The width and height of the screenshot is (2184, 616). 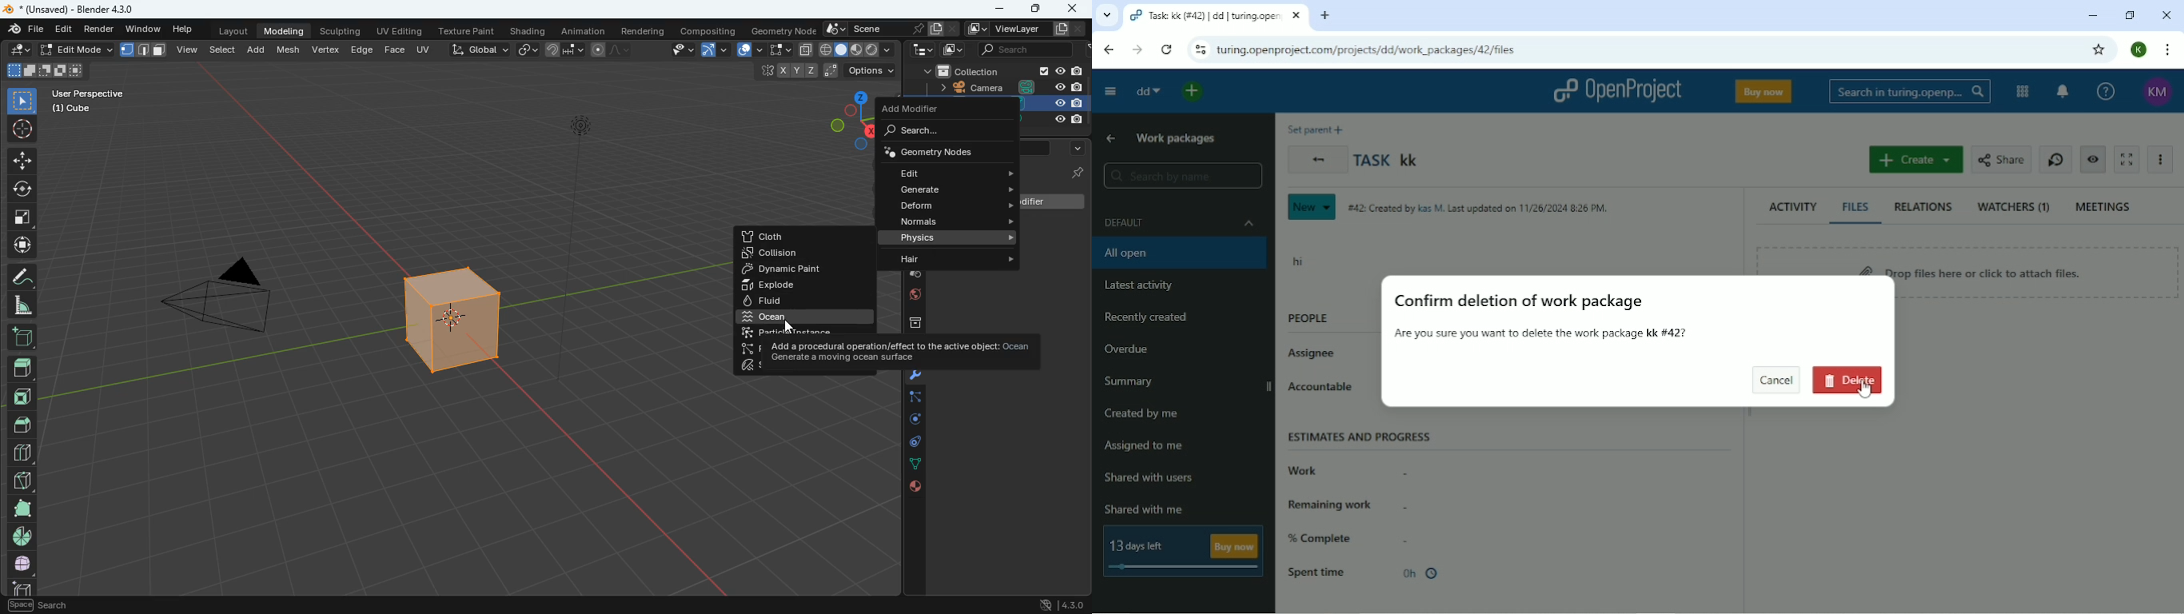 What do you see at coordinates (791, 254) in the screenshot?
I see `collision` at bounding box center [791, 254].